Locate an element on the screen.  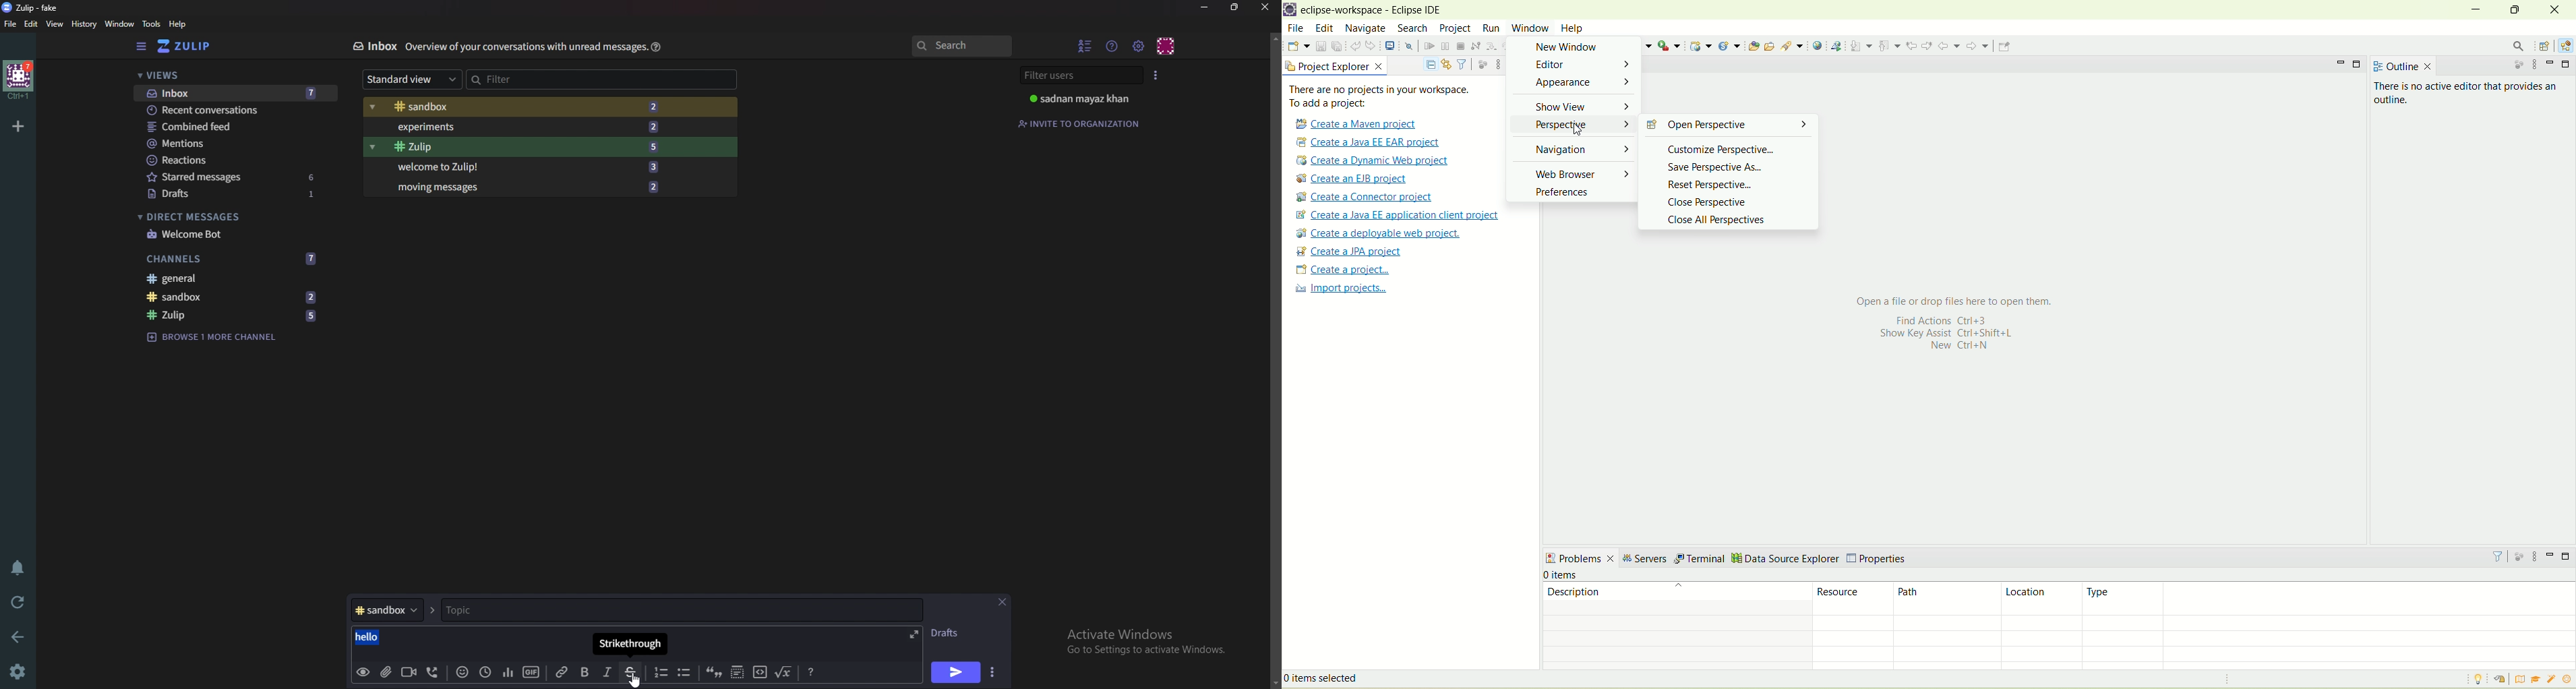
Home view is located at coordinates (188, 45).